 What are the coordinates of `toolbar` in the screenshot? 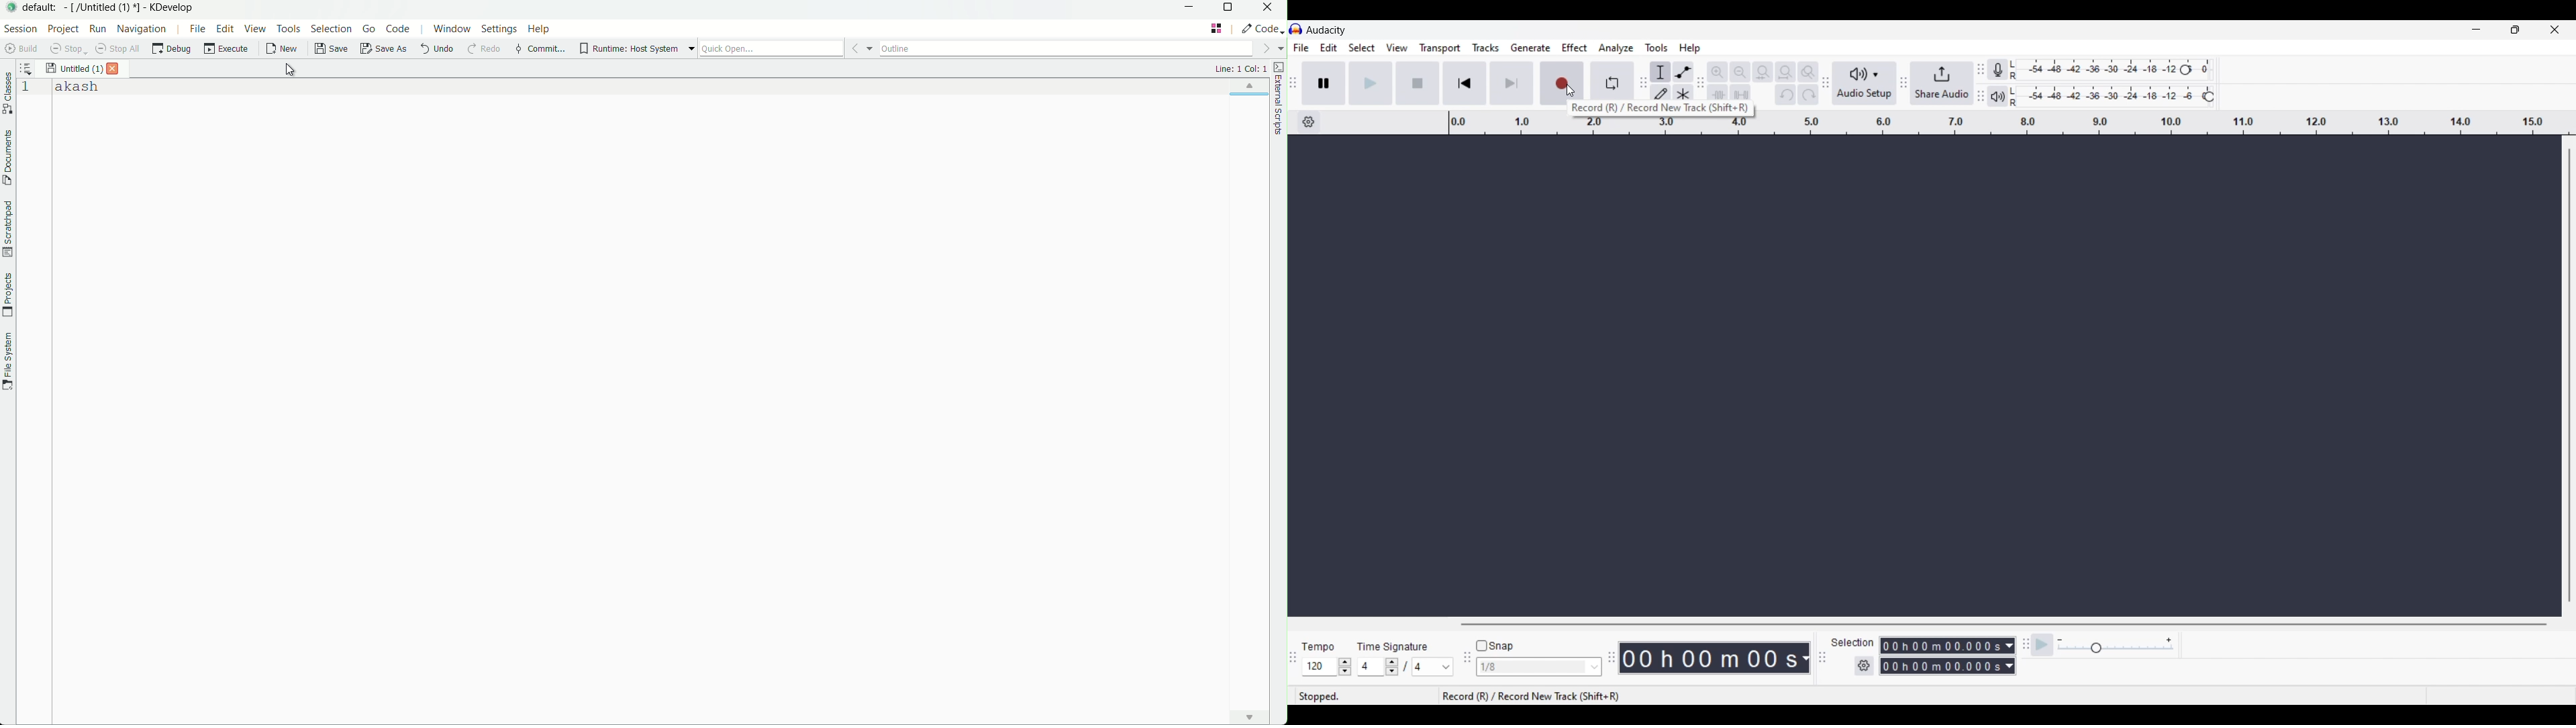 It's located at (2023, 650).